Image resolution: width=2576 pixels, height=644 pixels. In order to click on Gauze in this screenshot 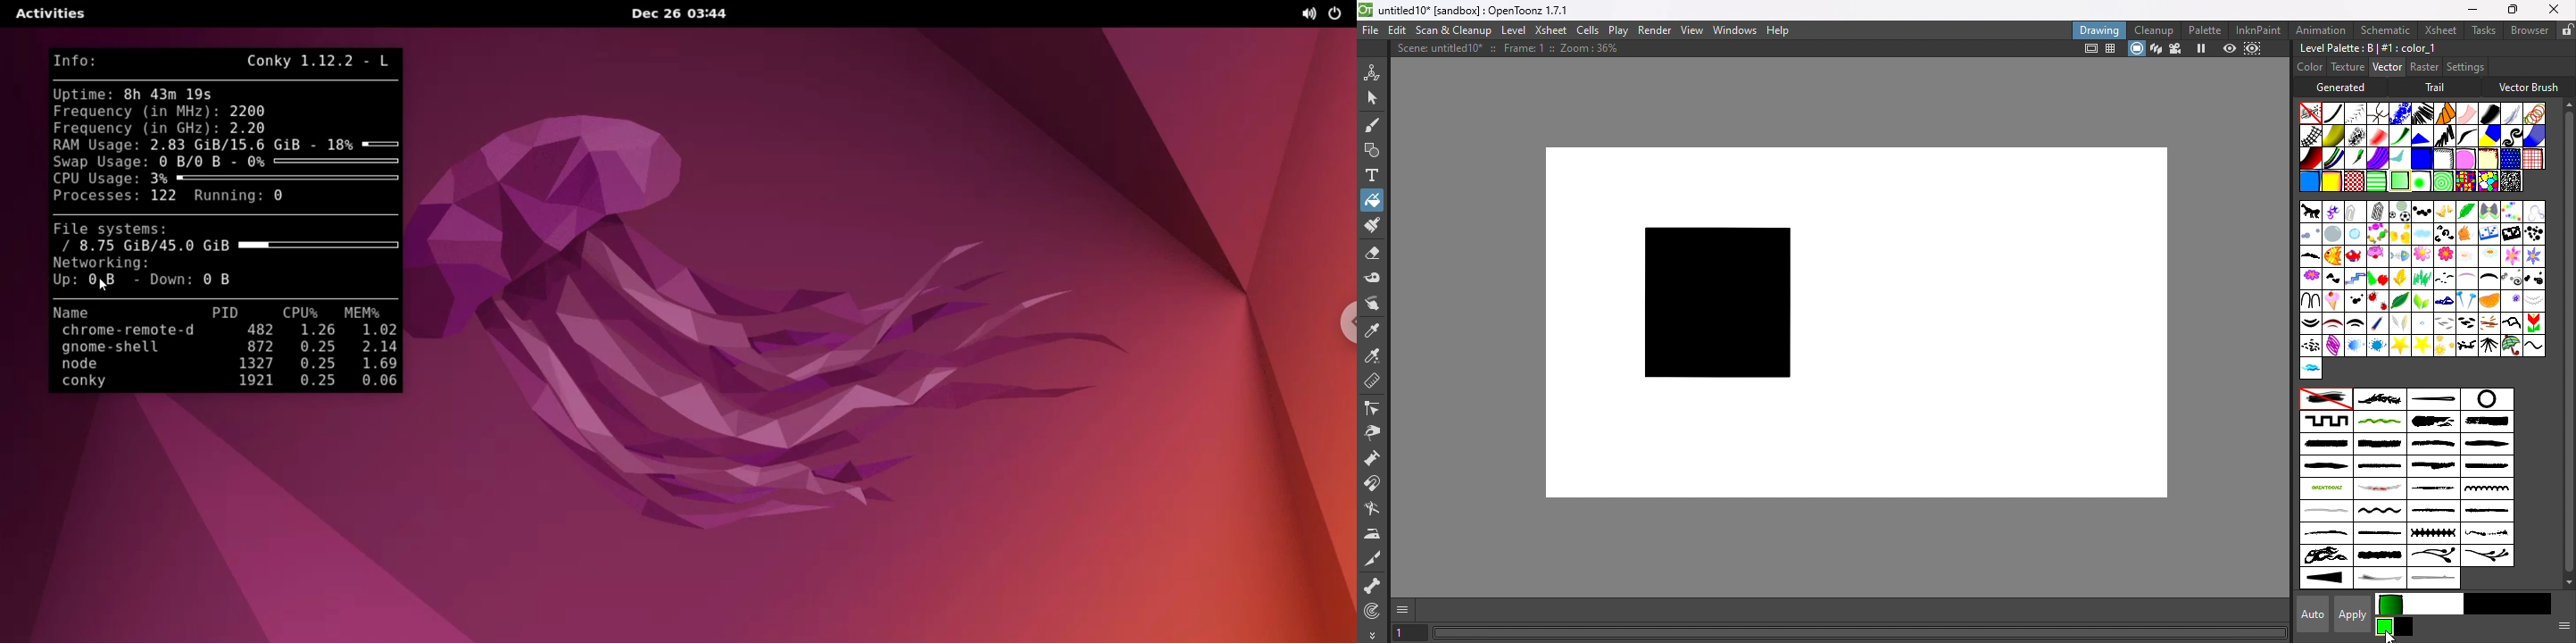, I will do `click(2312, 136)`.